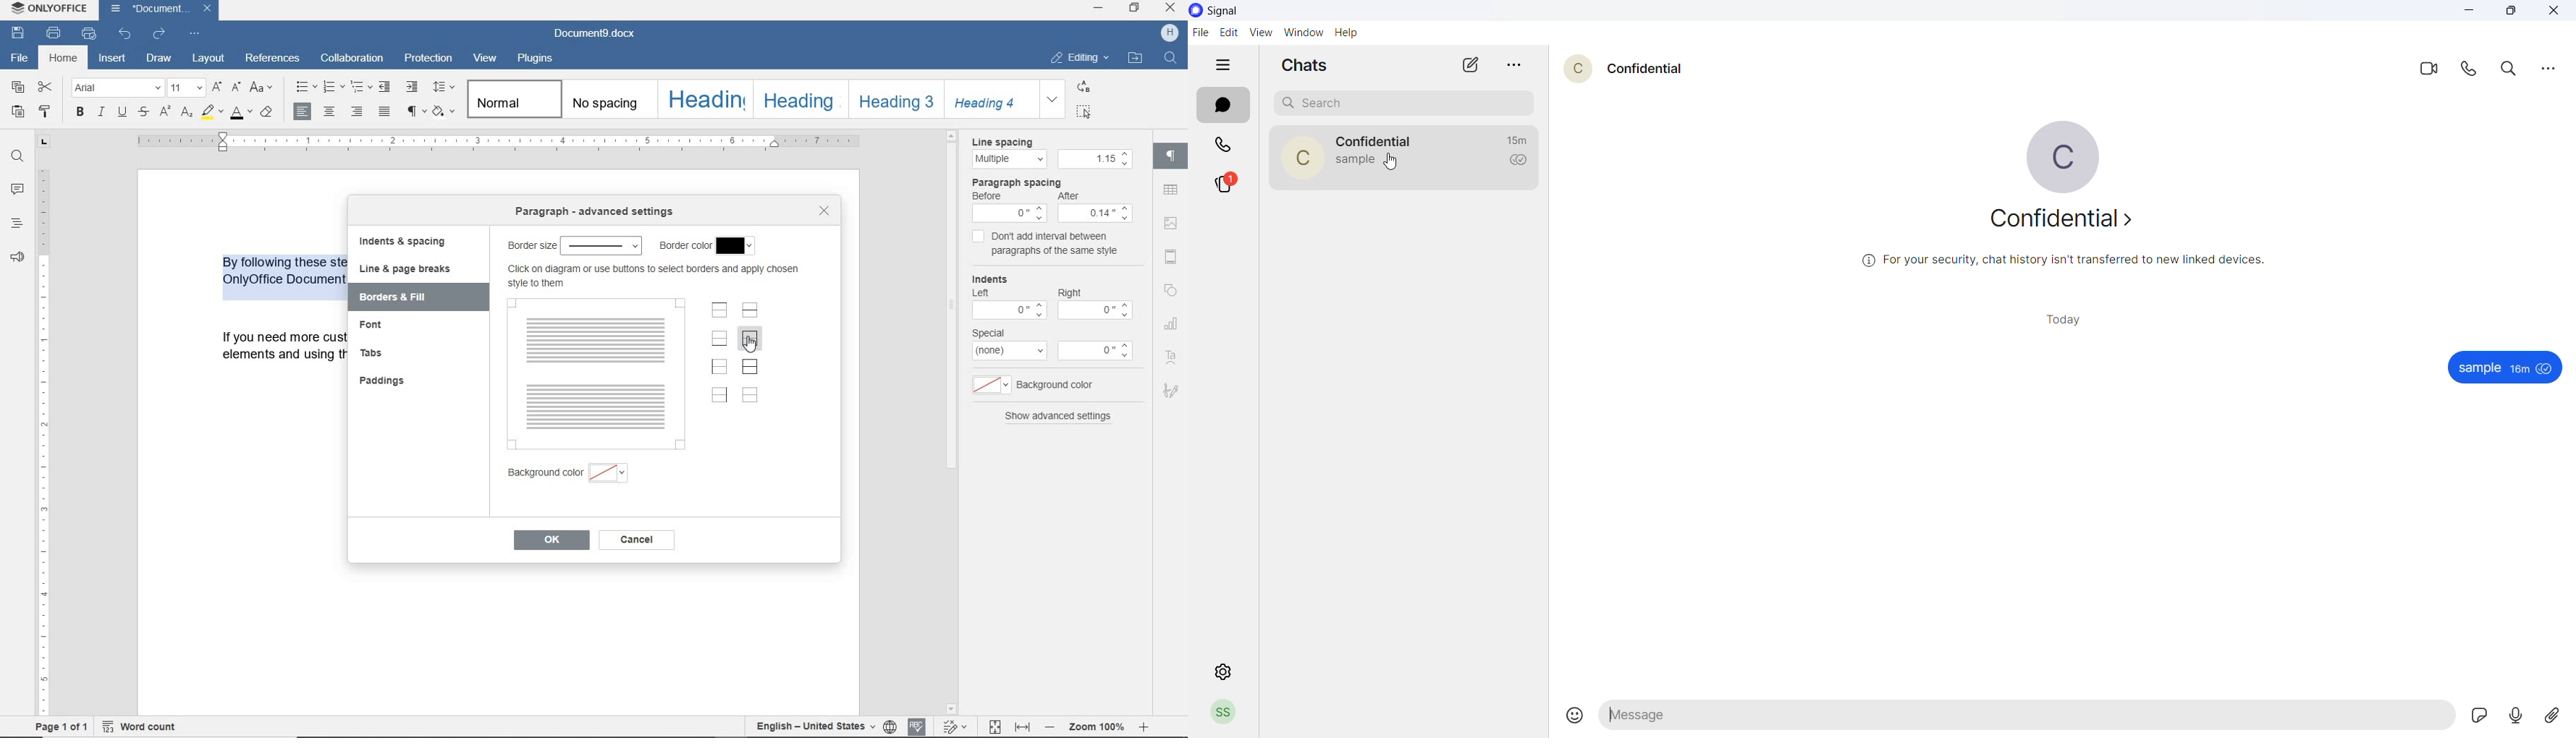 Image resolution: width=2576 pixels, height=756 pixels. Describe the element at coordinates (1398, 100) in the screenshot. I see `search ` at that location.